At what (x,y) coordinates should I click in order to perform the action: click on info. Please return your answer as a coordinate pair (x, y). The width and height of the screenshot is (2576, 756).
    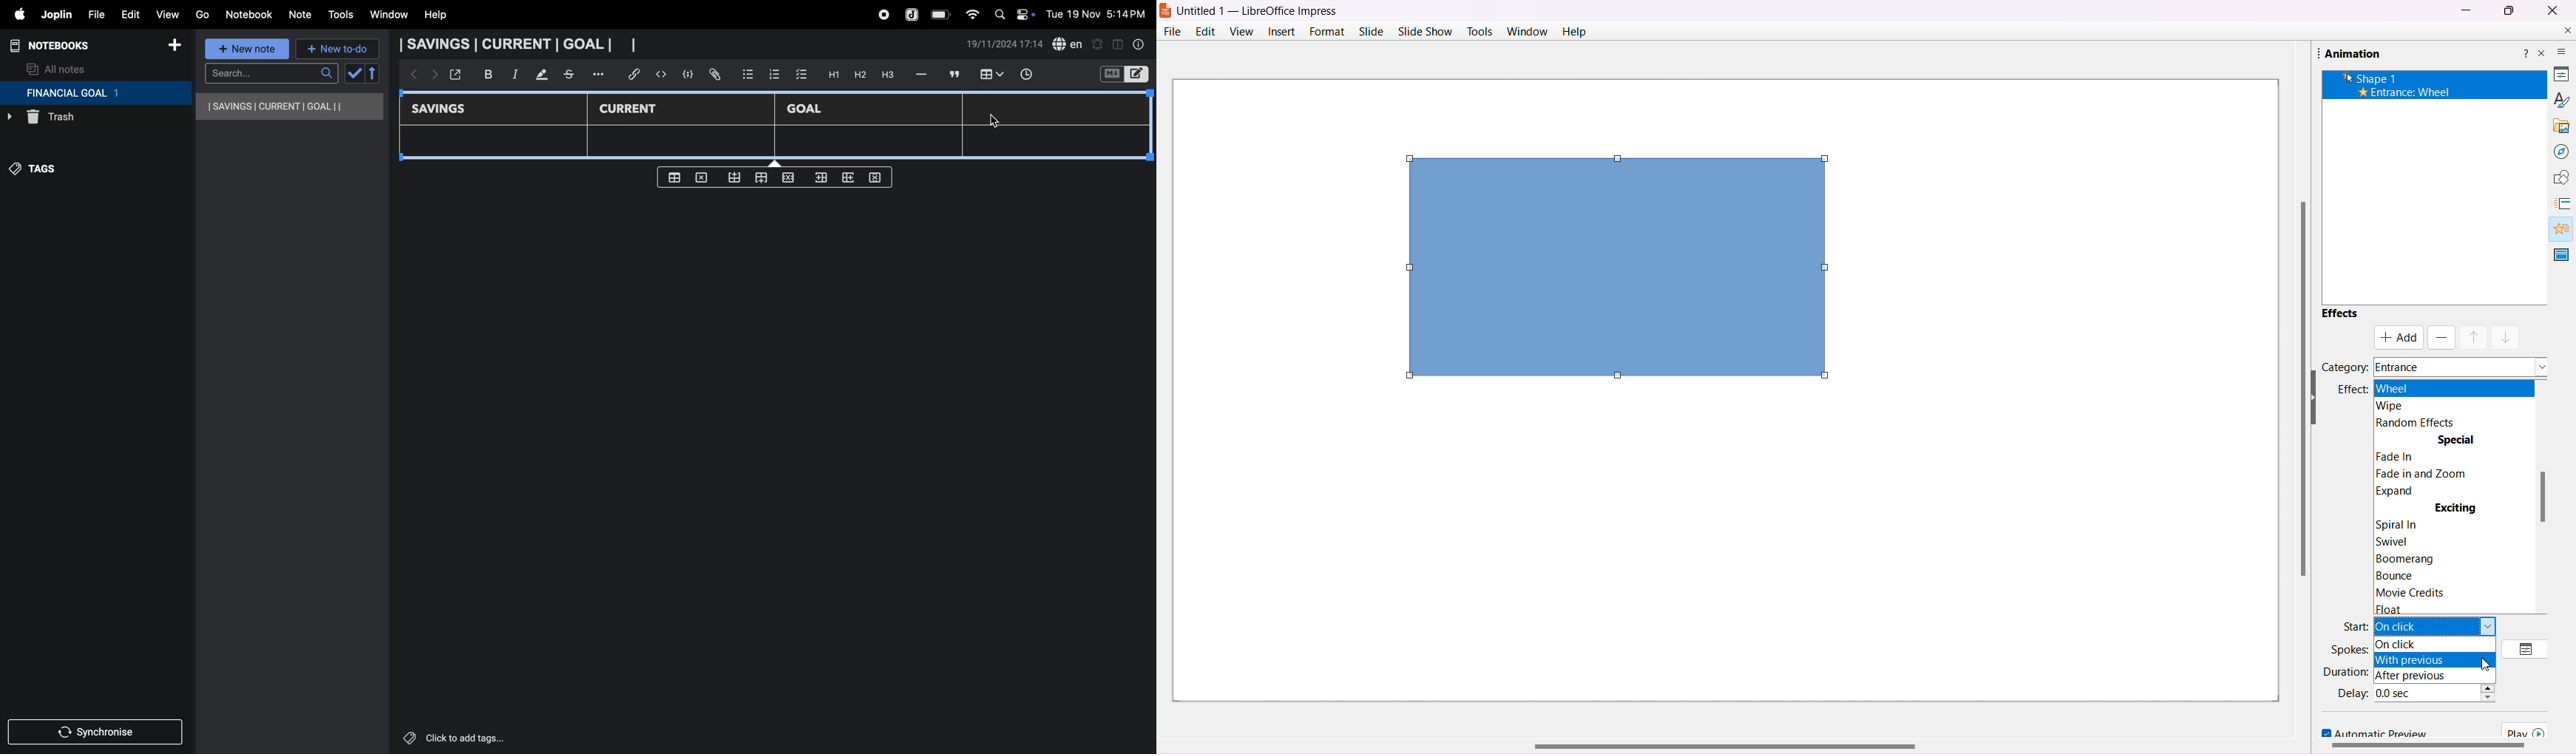
    Looking at the image, I should click on (1140, 44).